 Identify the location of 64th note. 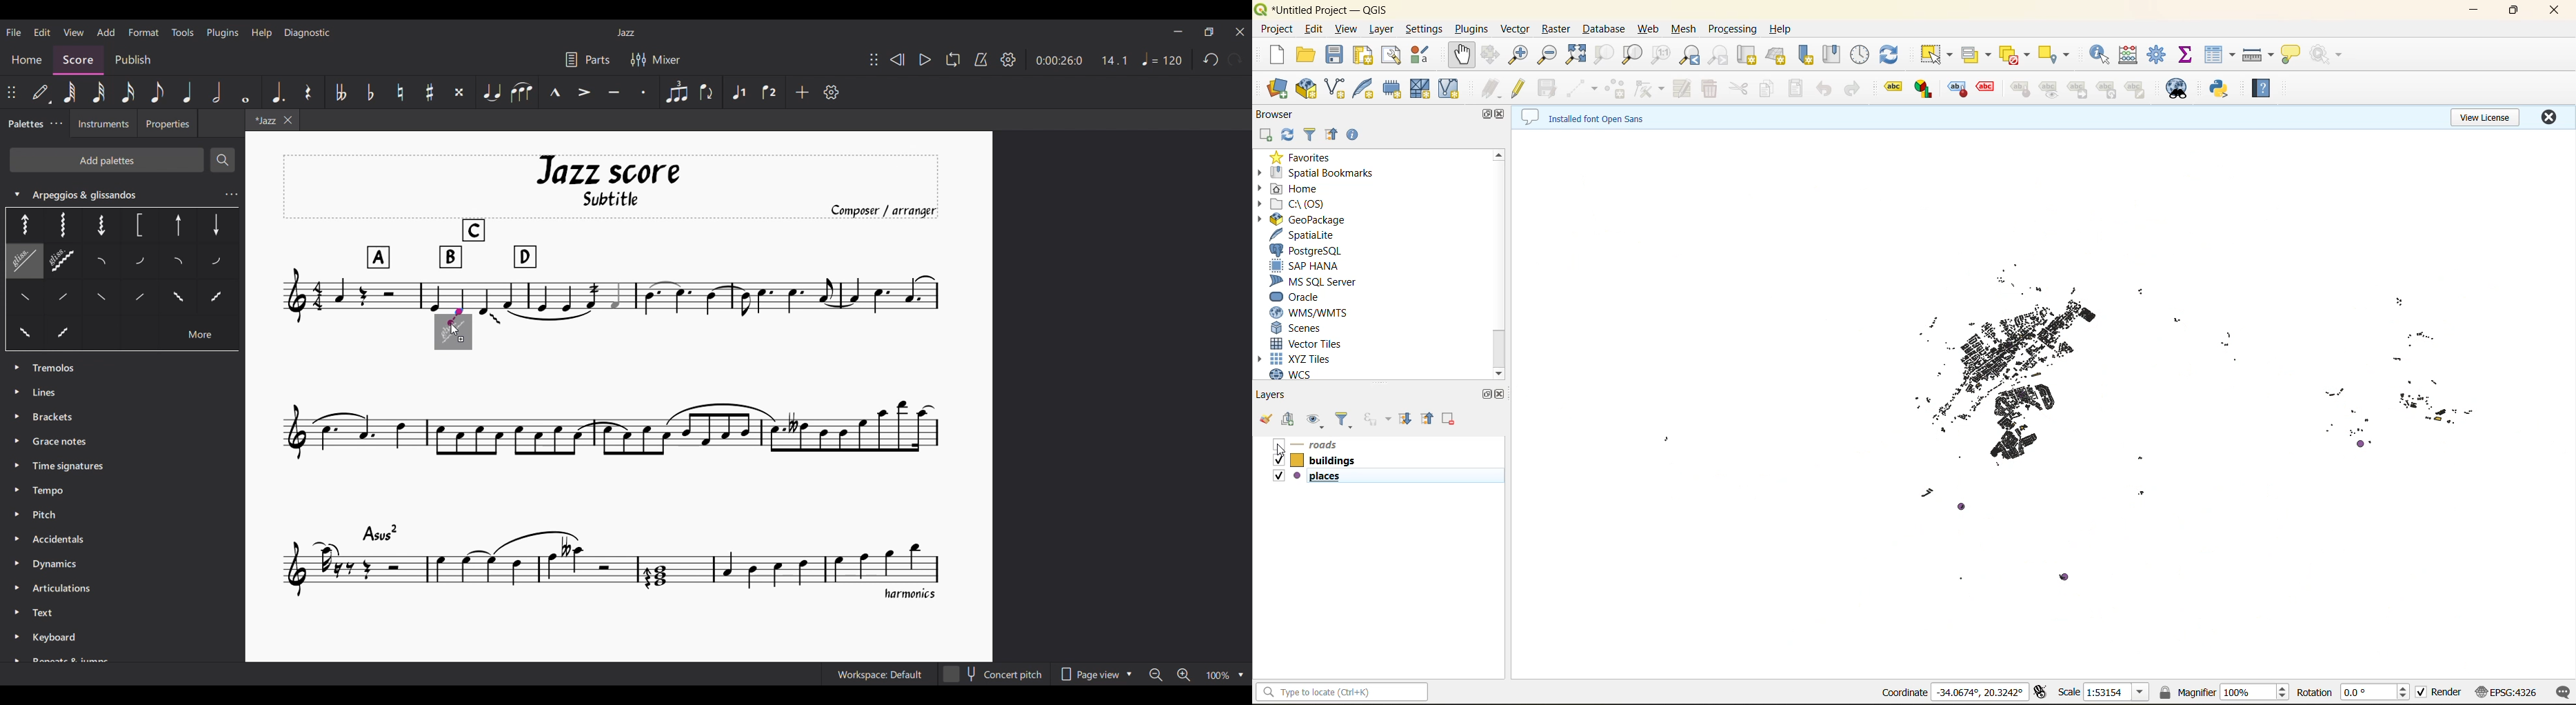
(69, 91).